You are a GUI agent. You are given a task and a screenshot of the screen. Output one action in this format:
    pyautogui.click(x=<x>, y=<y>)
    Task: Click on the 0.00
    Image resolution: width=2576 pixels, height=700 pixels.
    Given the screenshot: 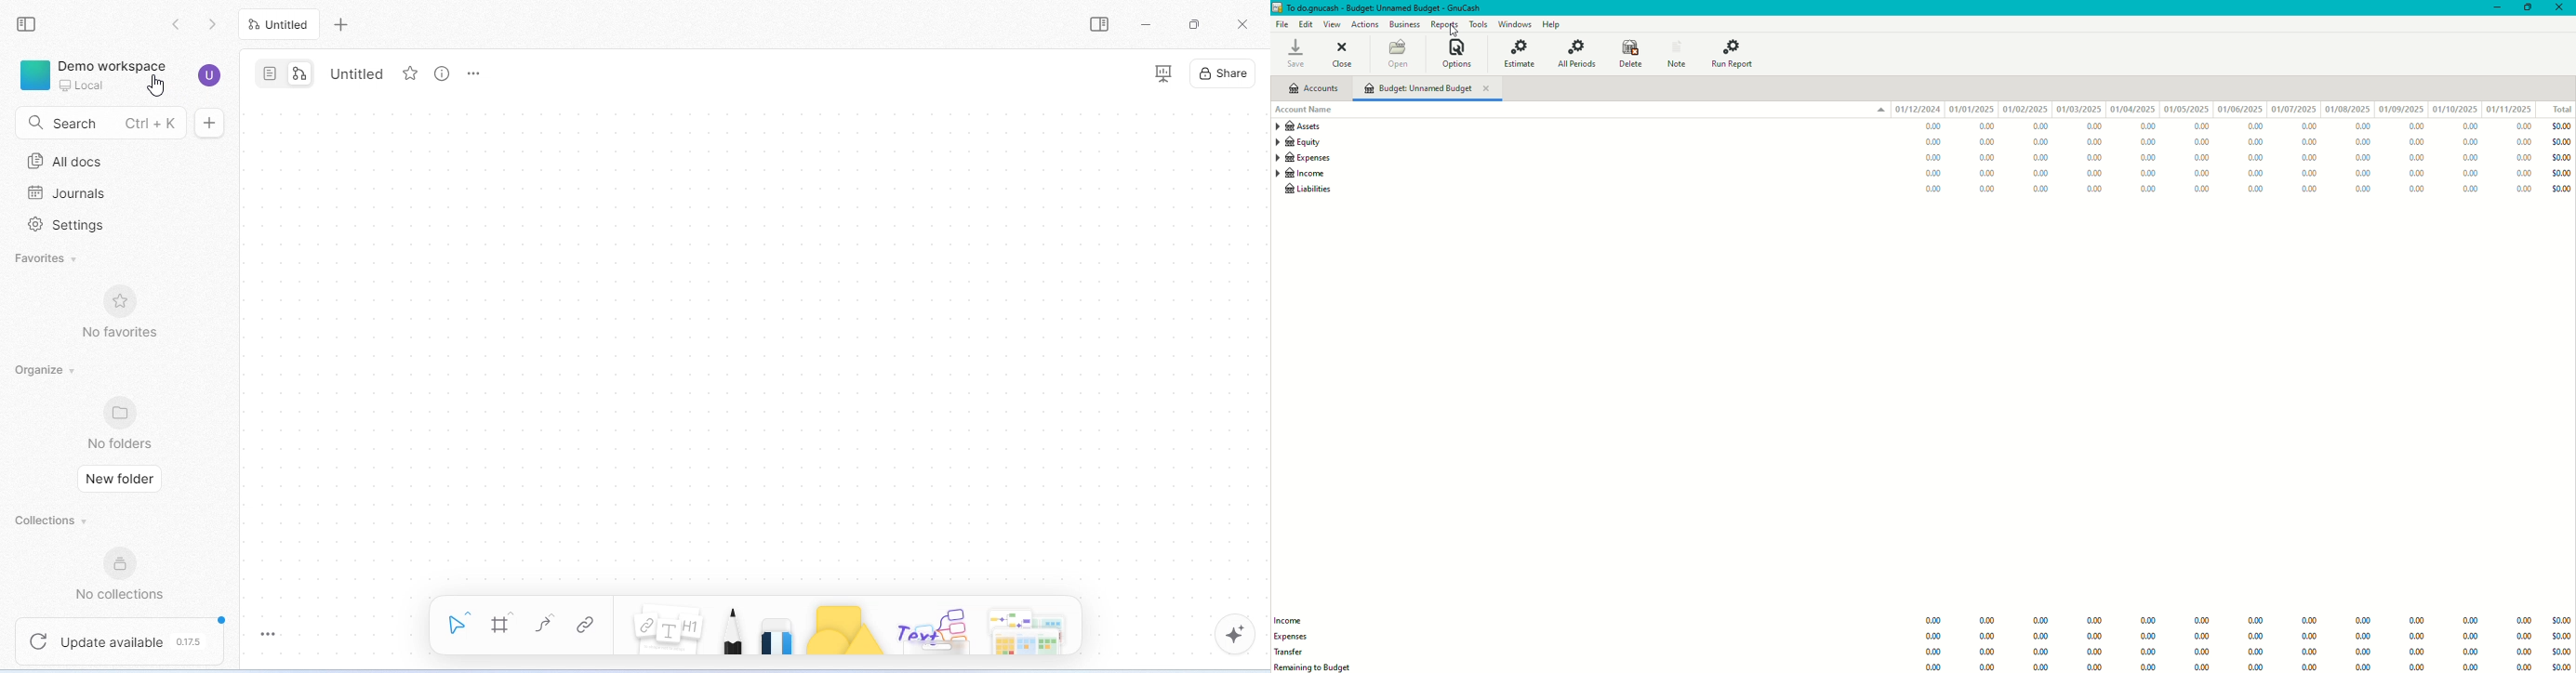 What is the action you would take?
    pyautogui.click(x=2419, y=159)
    